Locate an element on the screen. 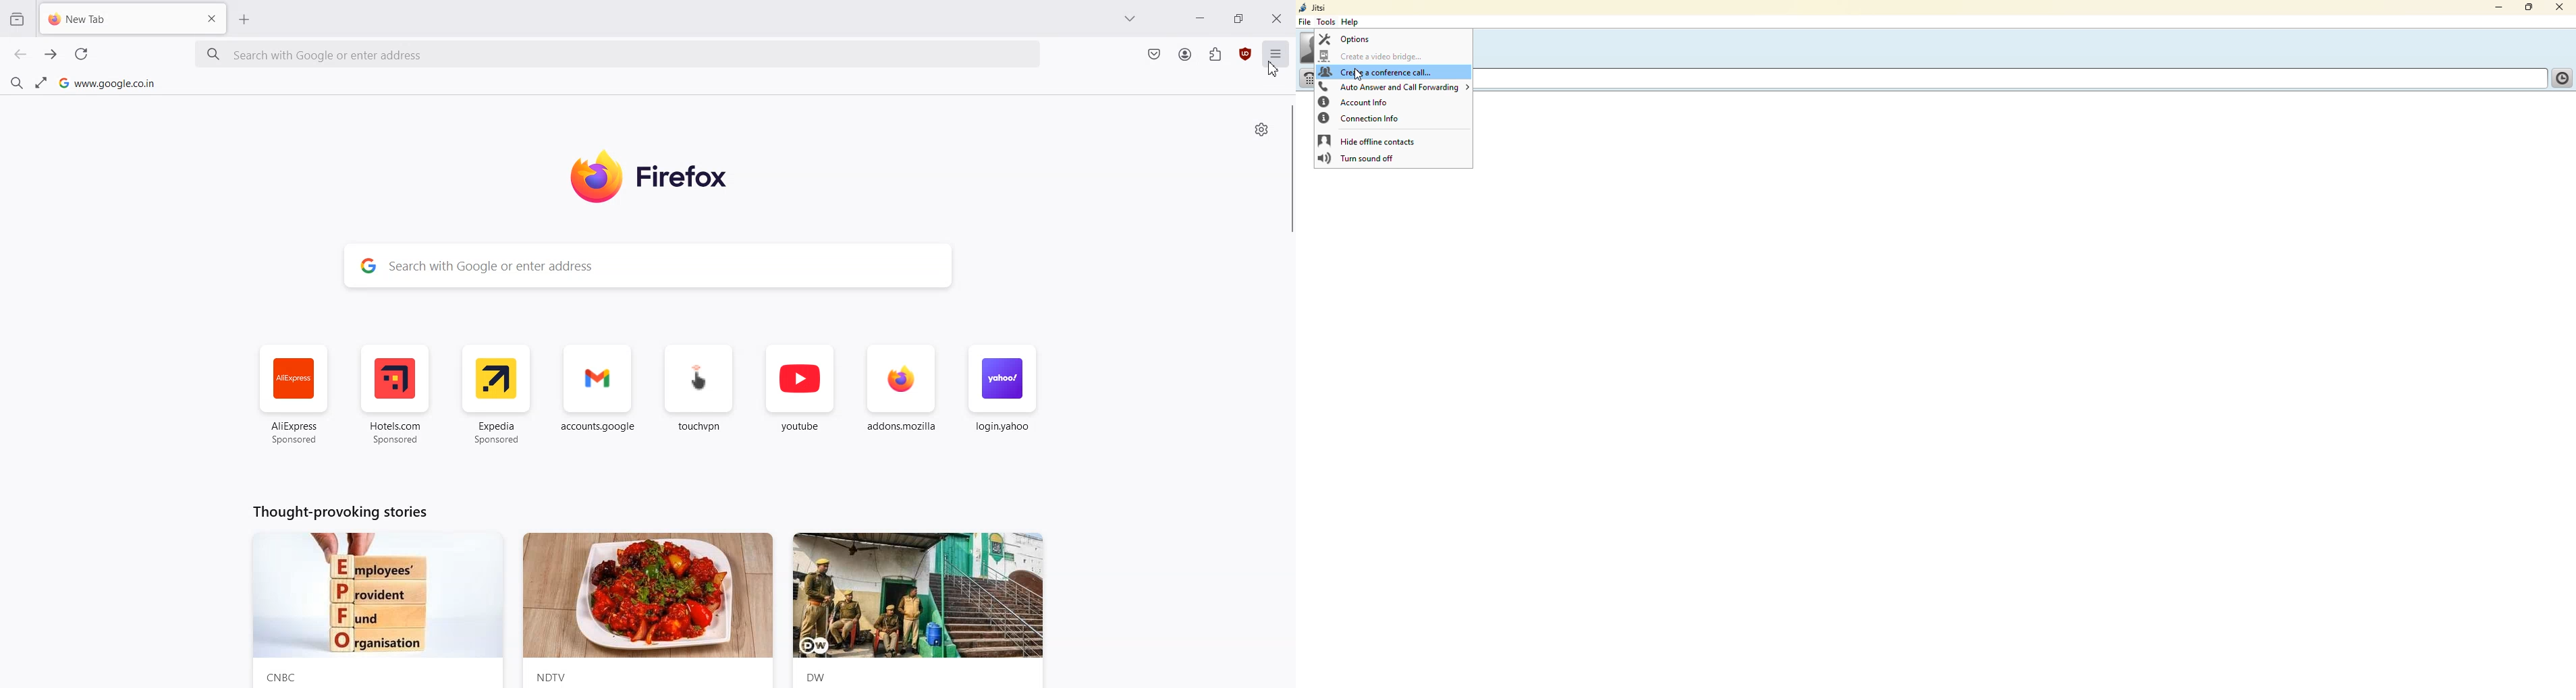  Google home page is located at coordinates (107, 82).